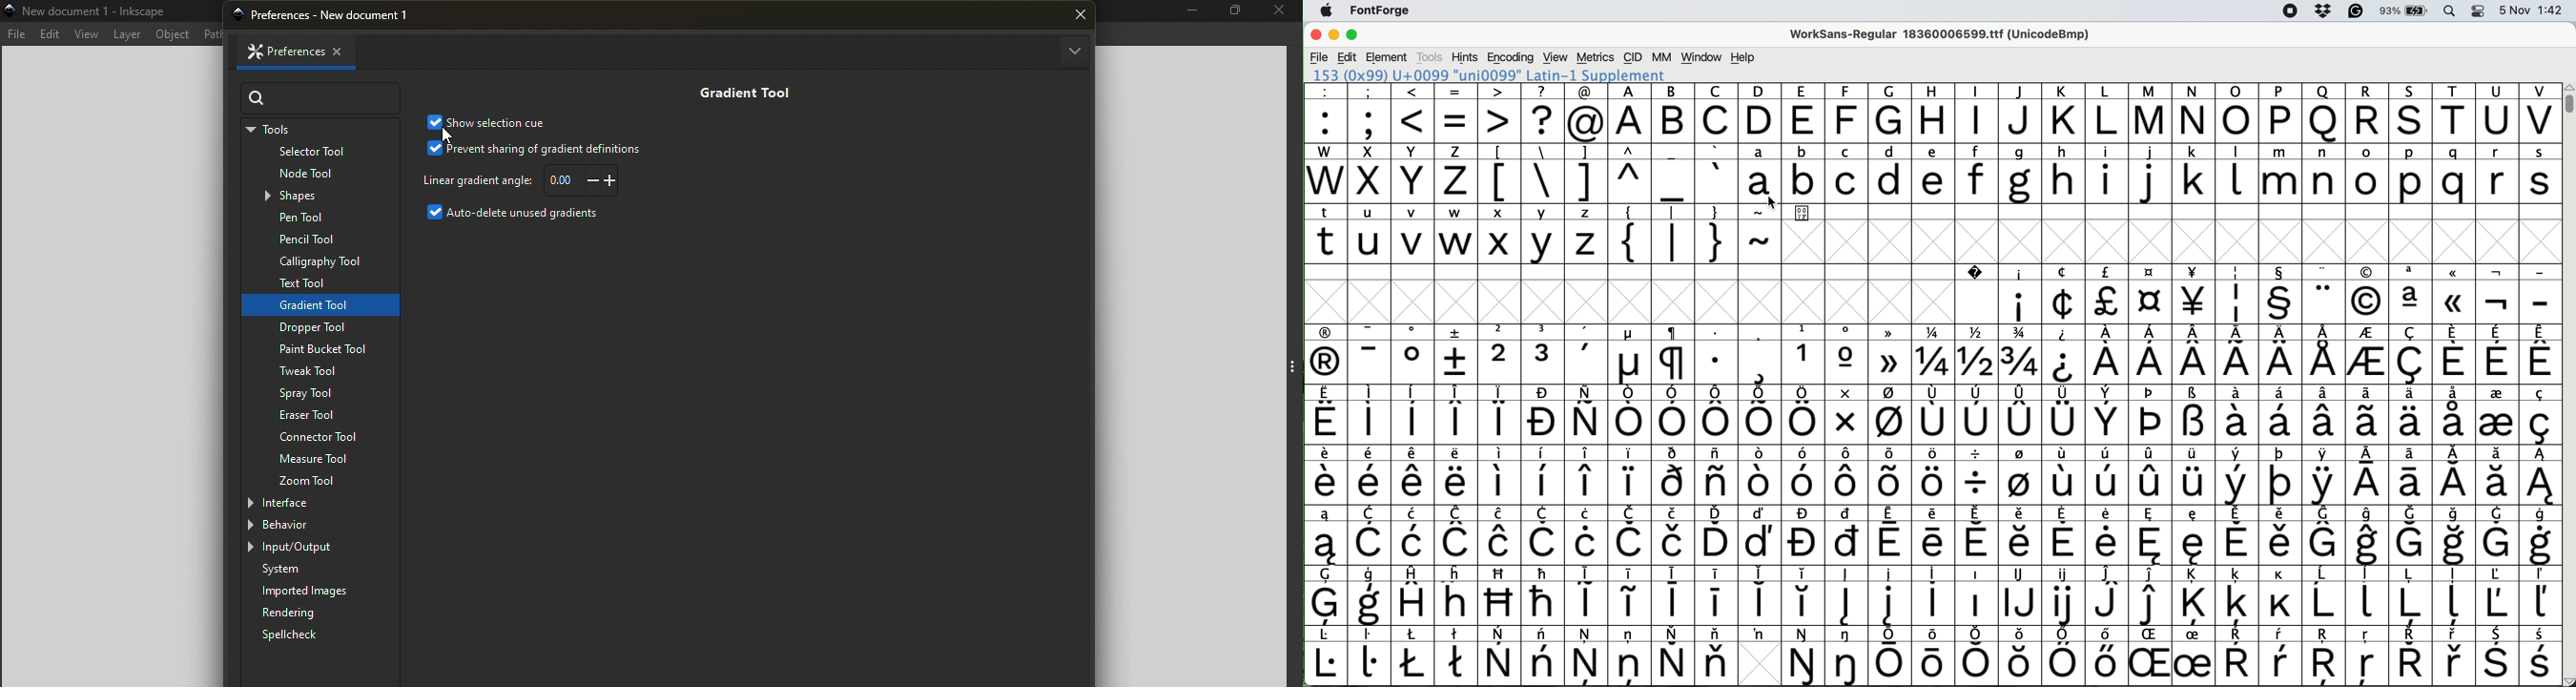  Describe the element at coordinates (521, 215) in the screenshot. I see `Auto-delete unused gradients` at that location.